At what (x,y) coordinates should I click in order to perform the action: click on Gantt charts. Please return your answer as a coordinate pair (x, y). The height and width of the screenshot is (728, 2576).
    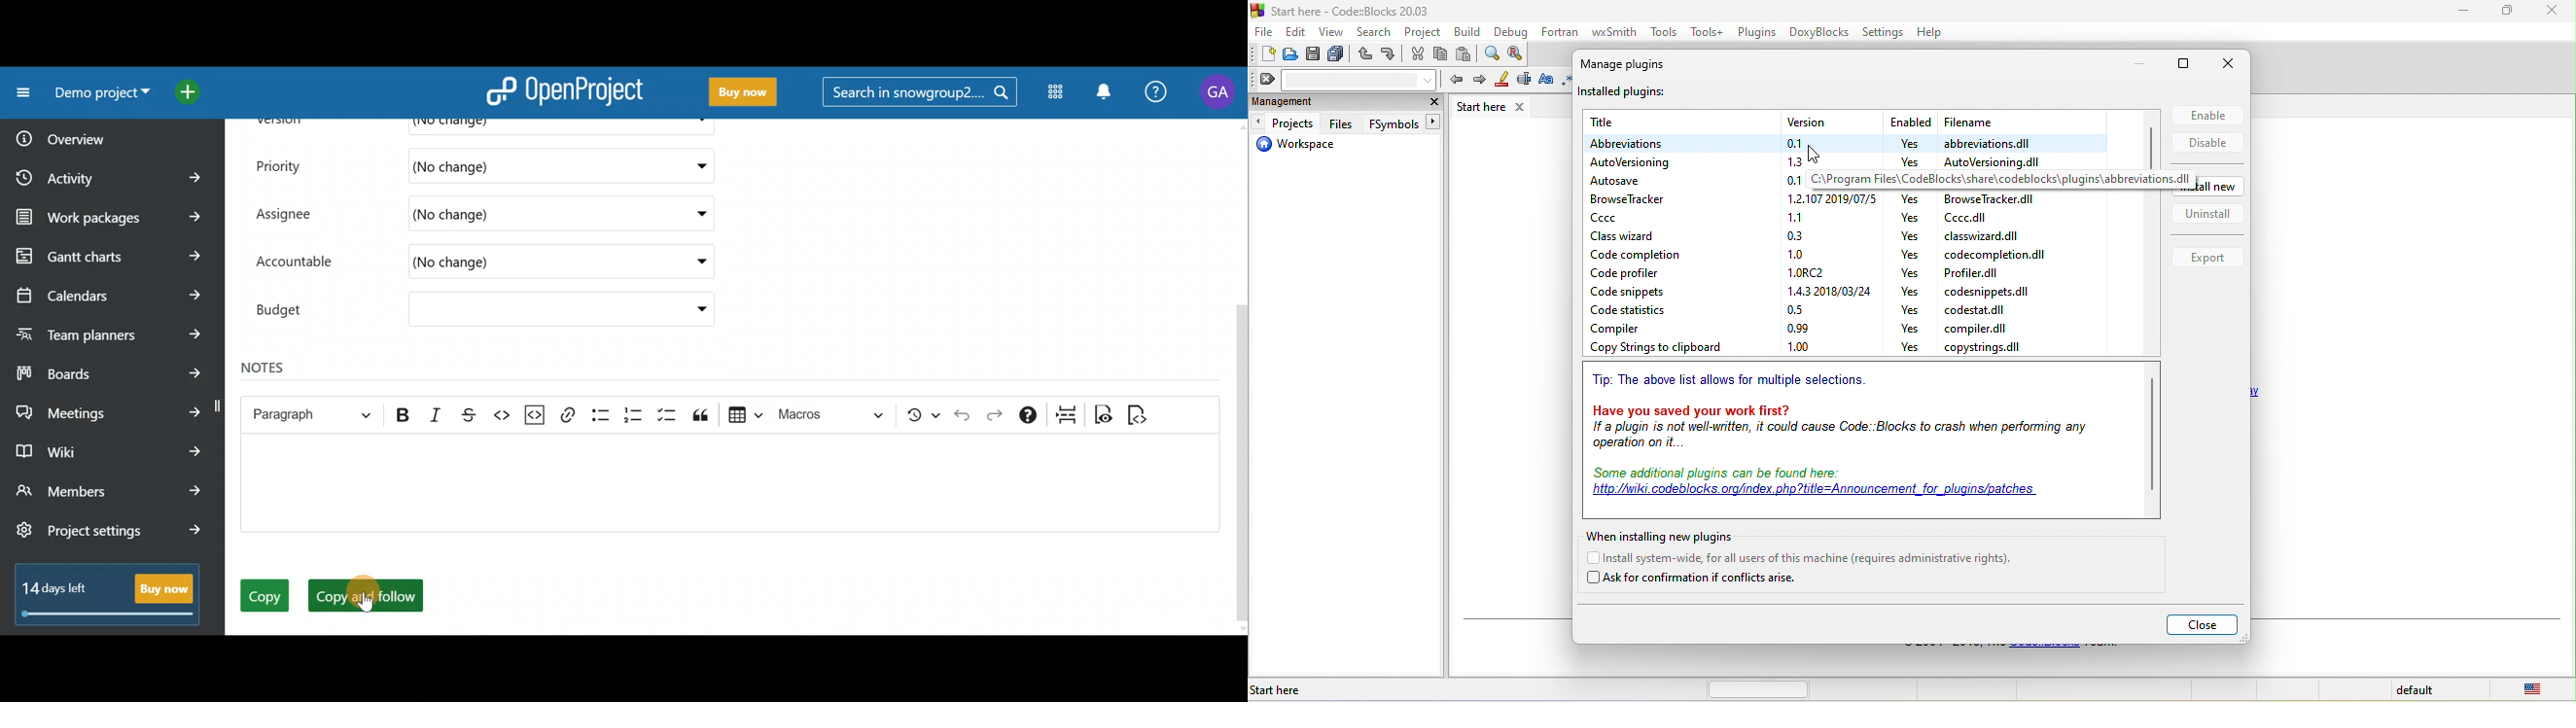
    Looking at the image, I should click on (110, 257).